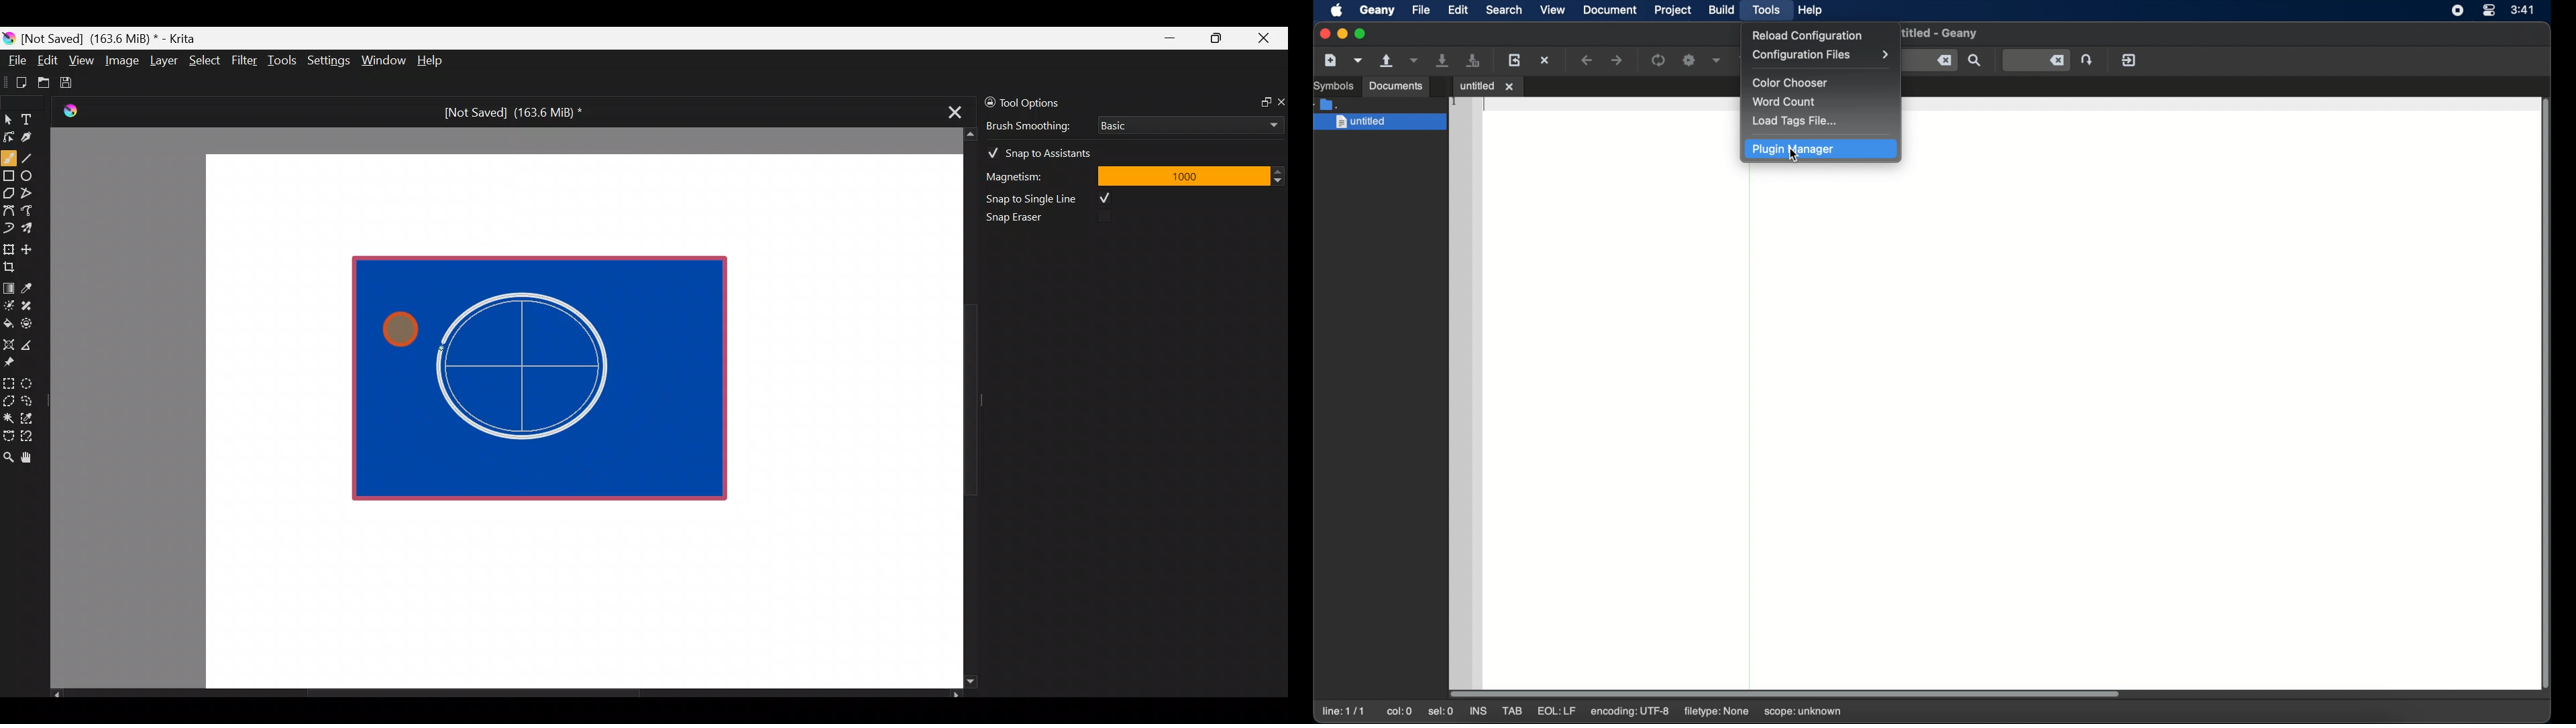  What do you see at coordinates (1046, 150) in the screenshot?
I see `Snap to assistants` at bounding box center [1046, 150].